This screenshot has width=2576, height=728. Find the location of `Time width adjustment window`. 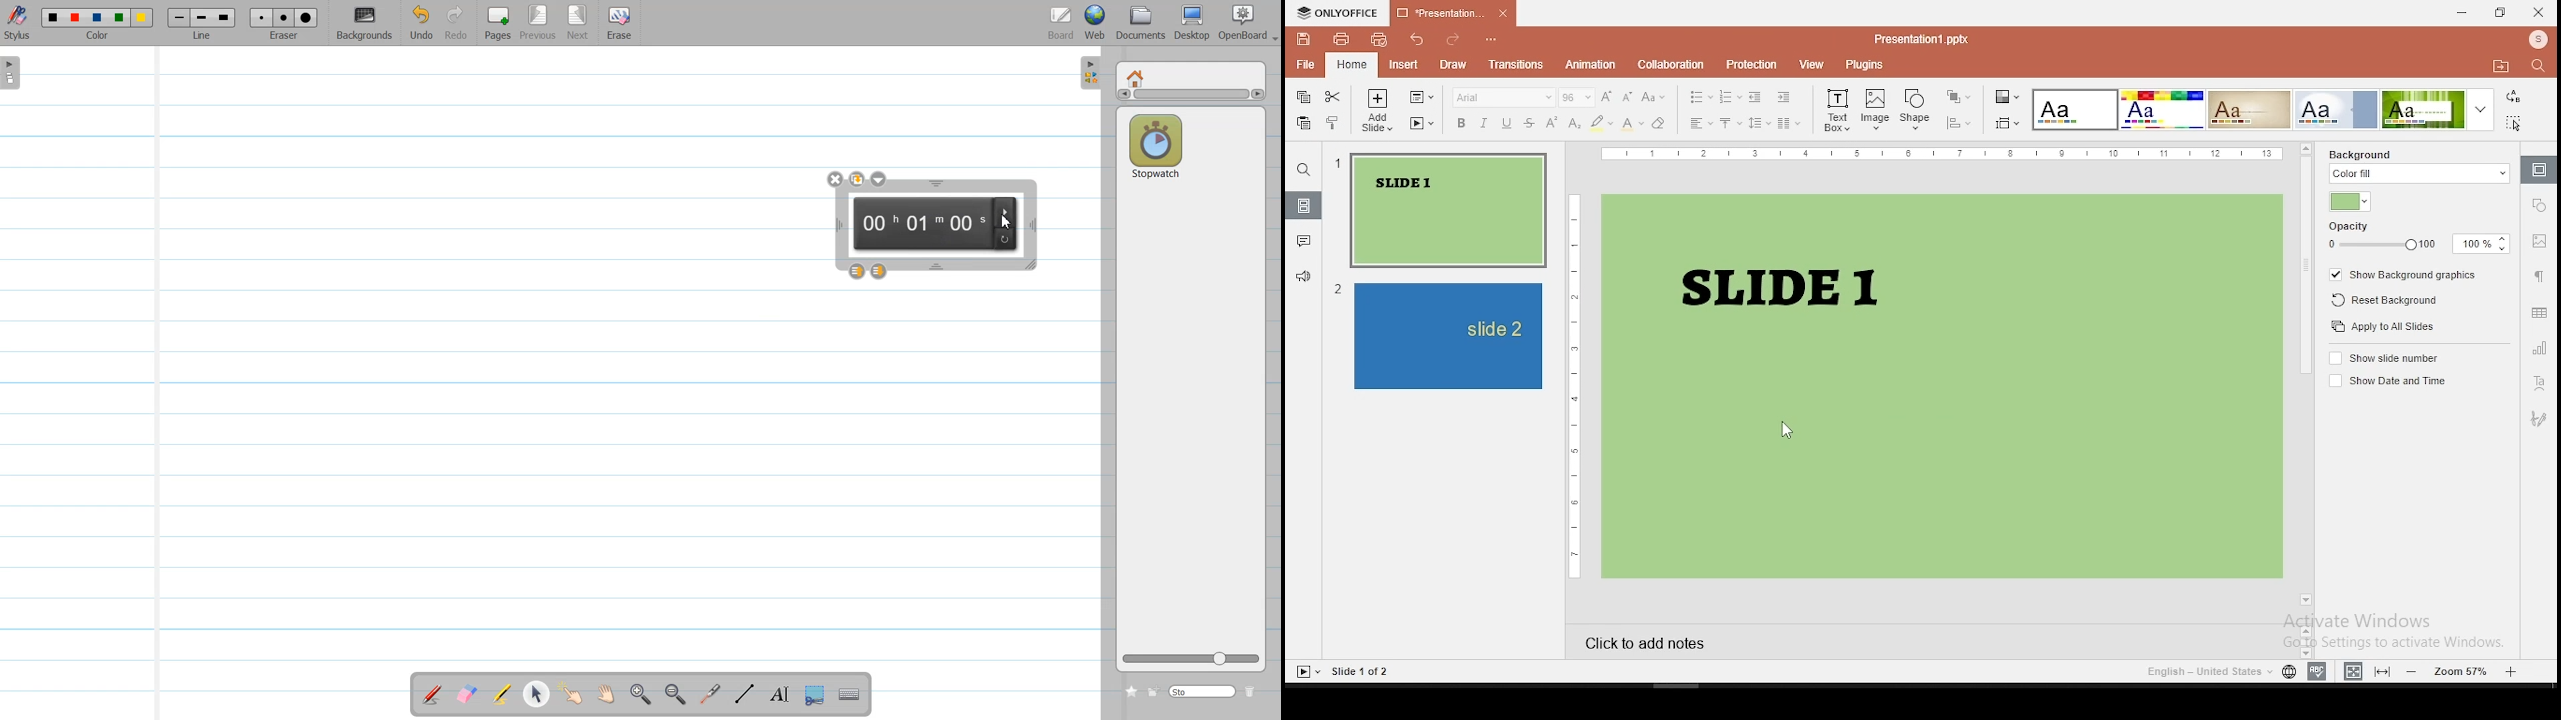

Time width adjustment window is located at coordinates (1032, 225).